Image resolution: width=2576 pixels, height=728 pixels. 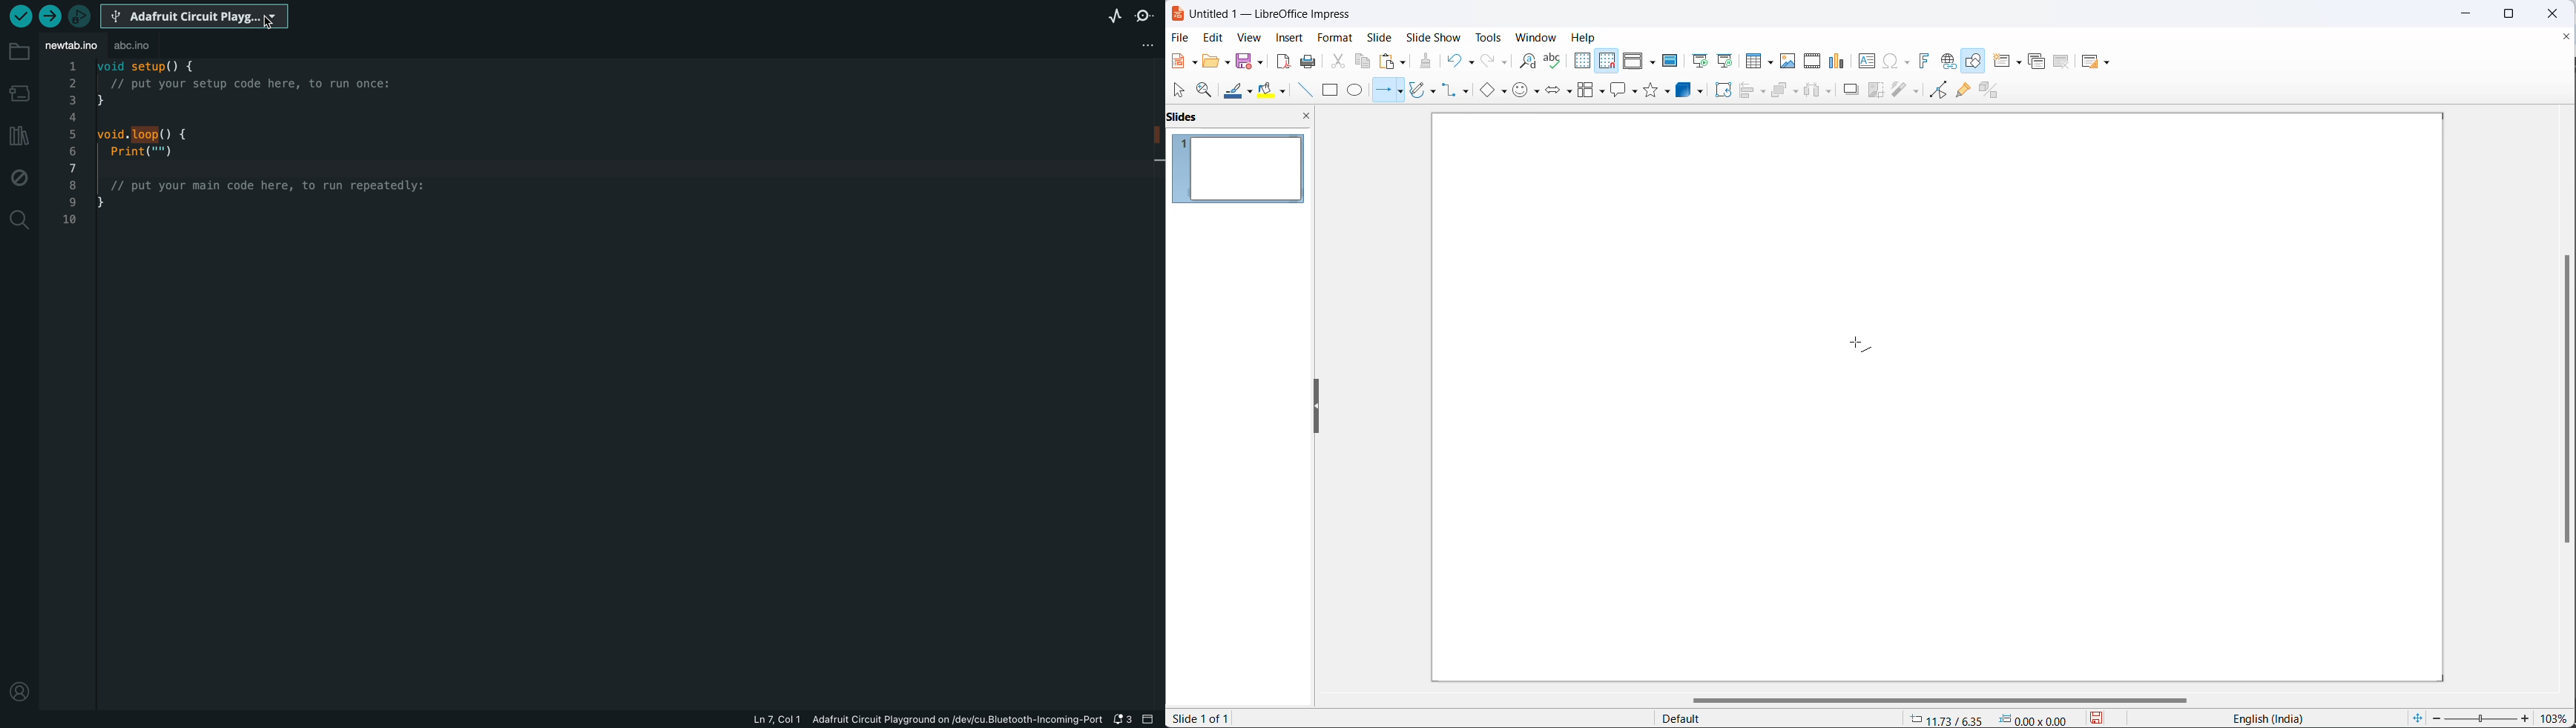 What do you see at coordinates (1363, 61) in the screenshot?
I see `copy` at bounding box center [1363, 61].